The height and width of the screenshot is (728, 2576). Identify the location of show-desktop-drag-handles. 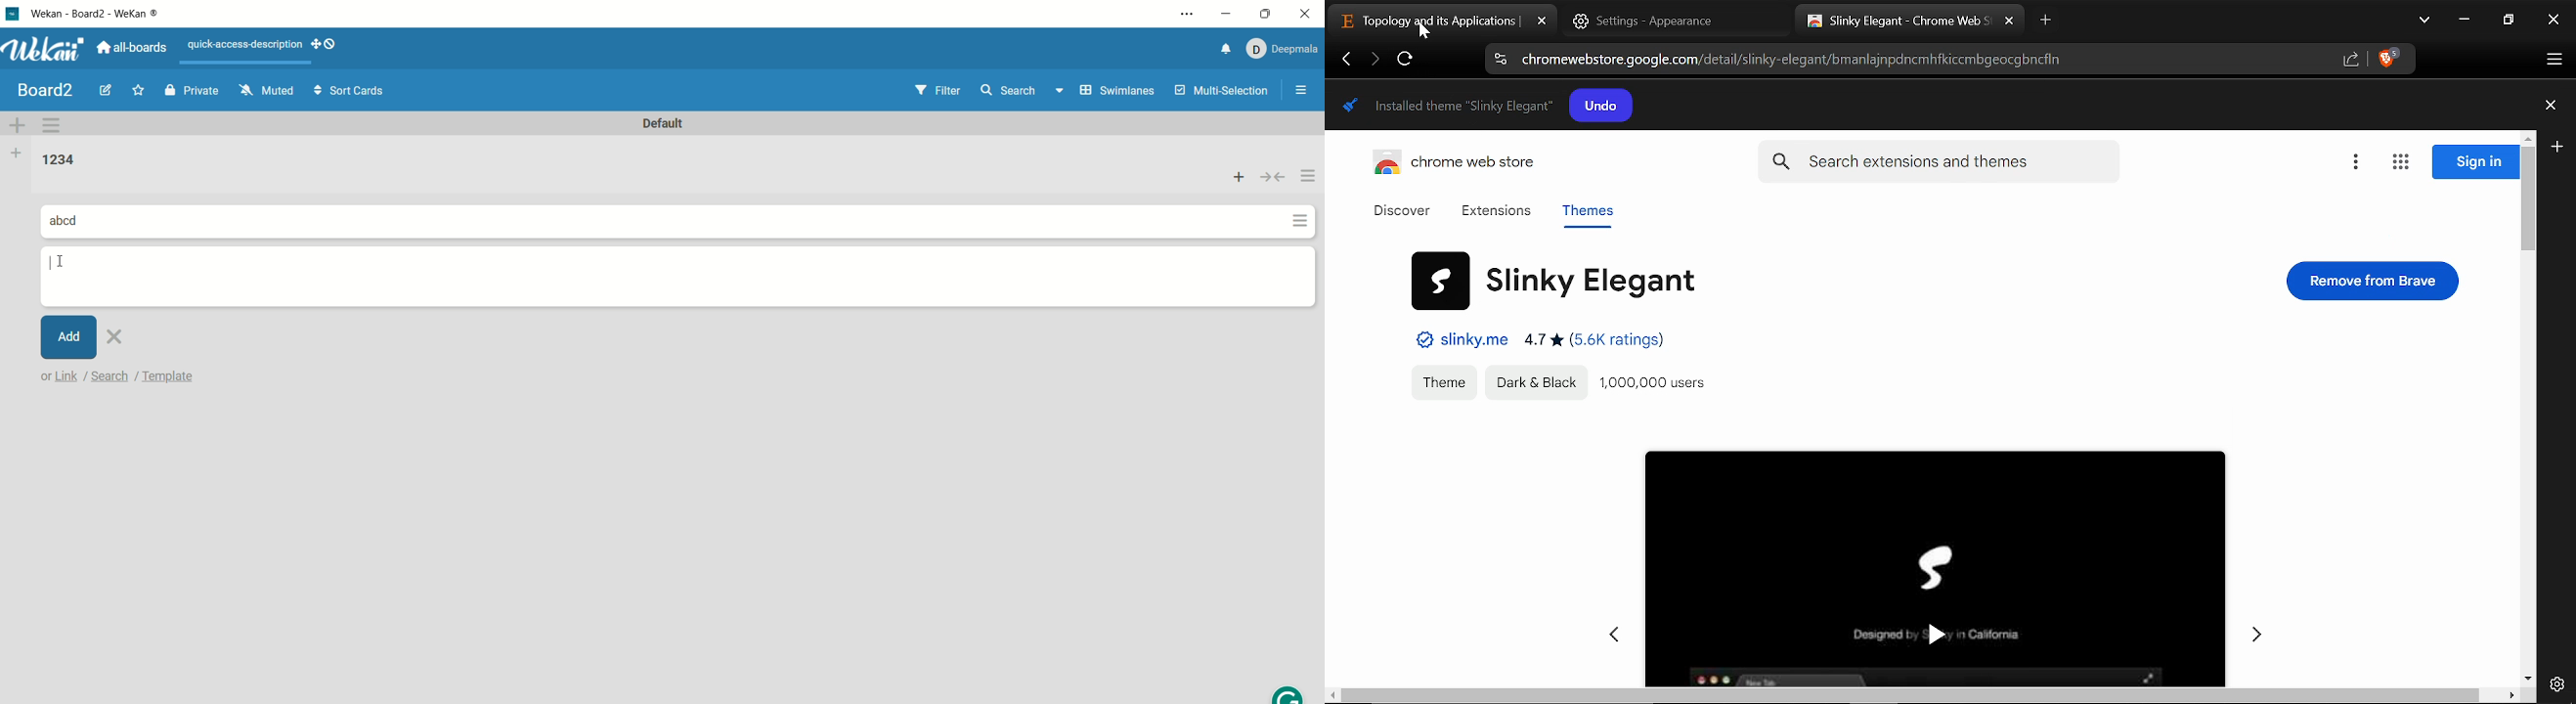
(316, 42).